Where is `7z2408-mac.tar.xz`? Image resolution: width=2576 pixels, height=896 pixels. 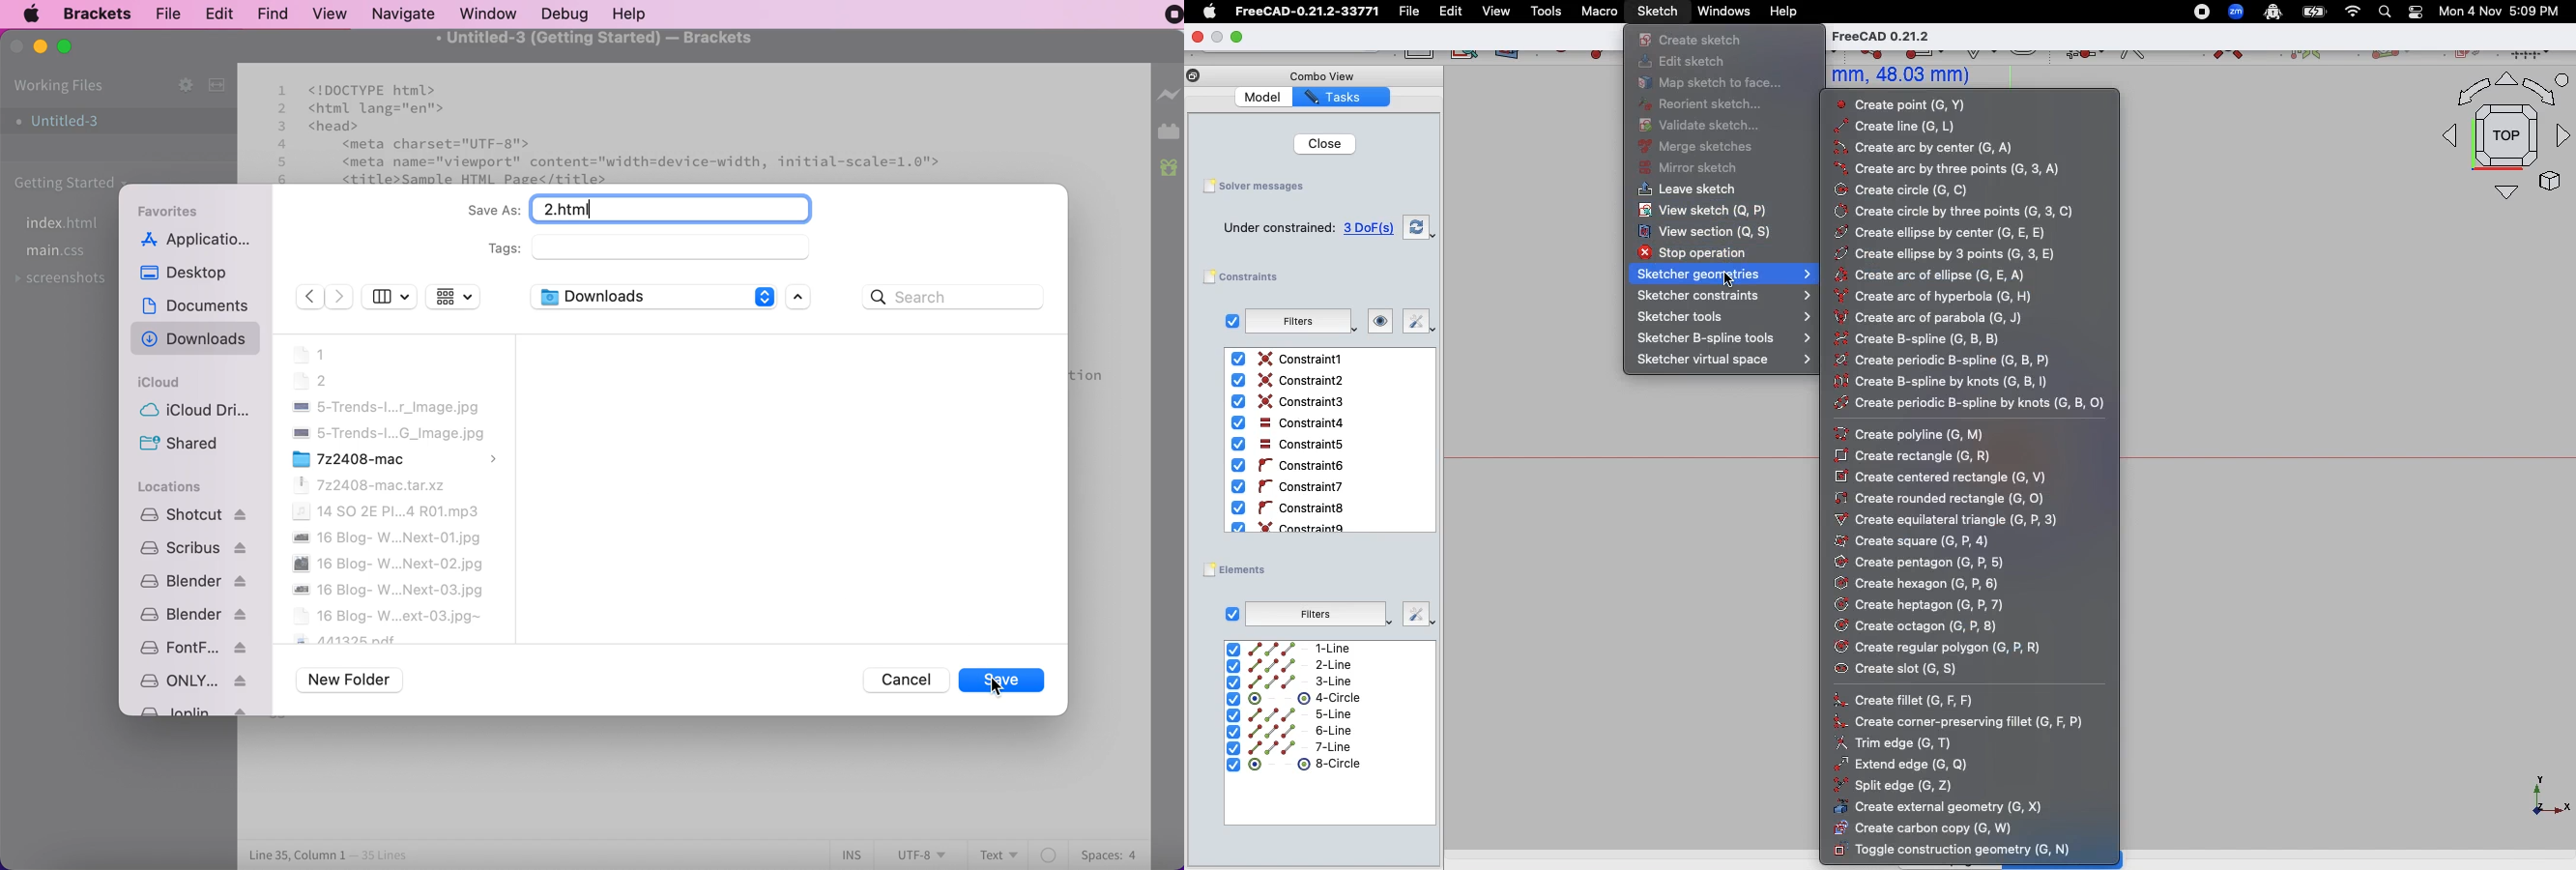
7z2408-mac.tar.xz is located at coordinates (371, 485).